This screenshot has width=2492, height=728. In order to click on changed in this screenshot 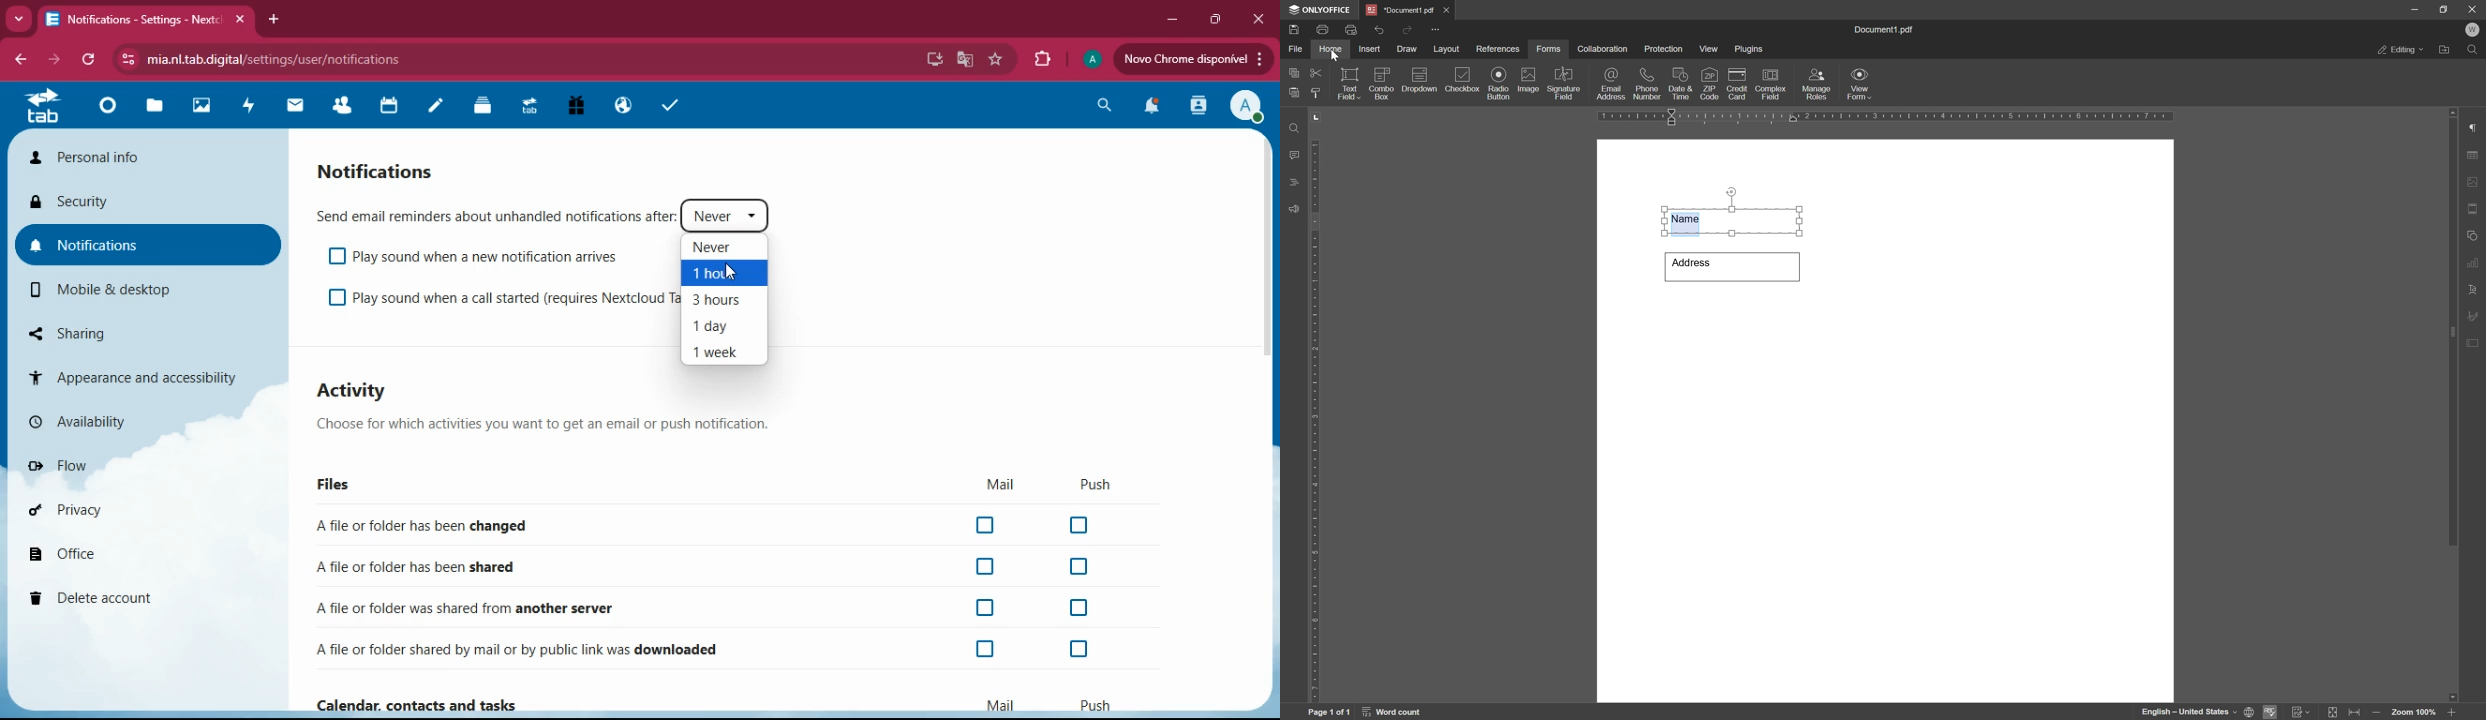, I will do `click(438, 525)`.